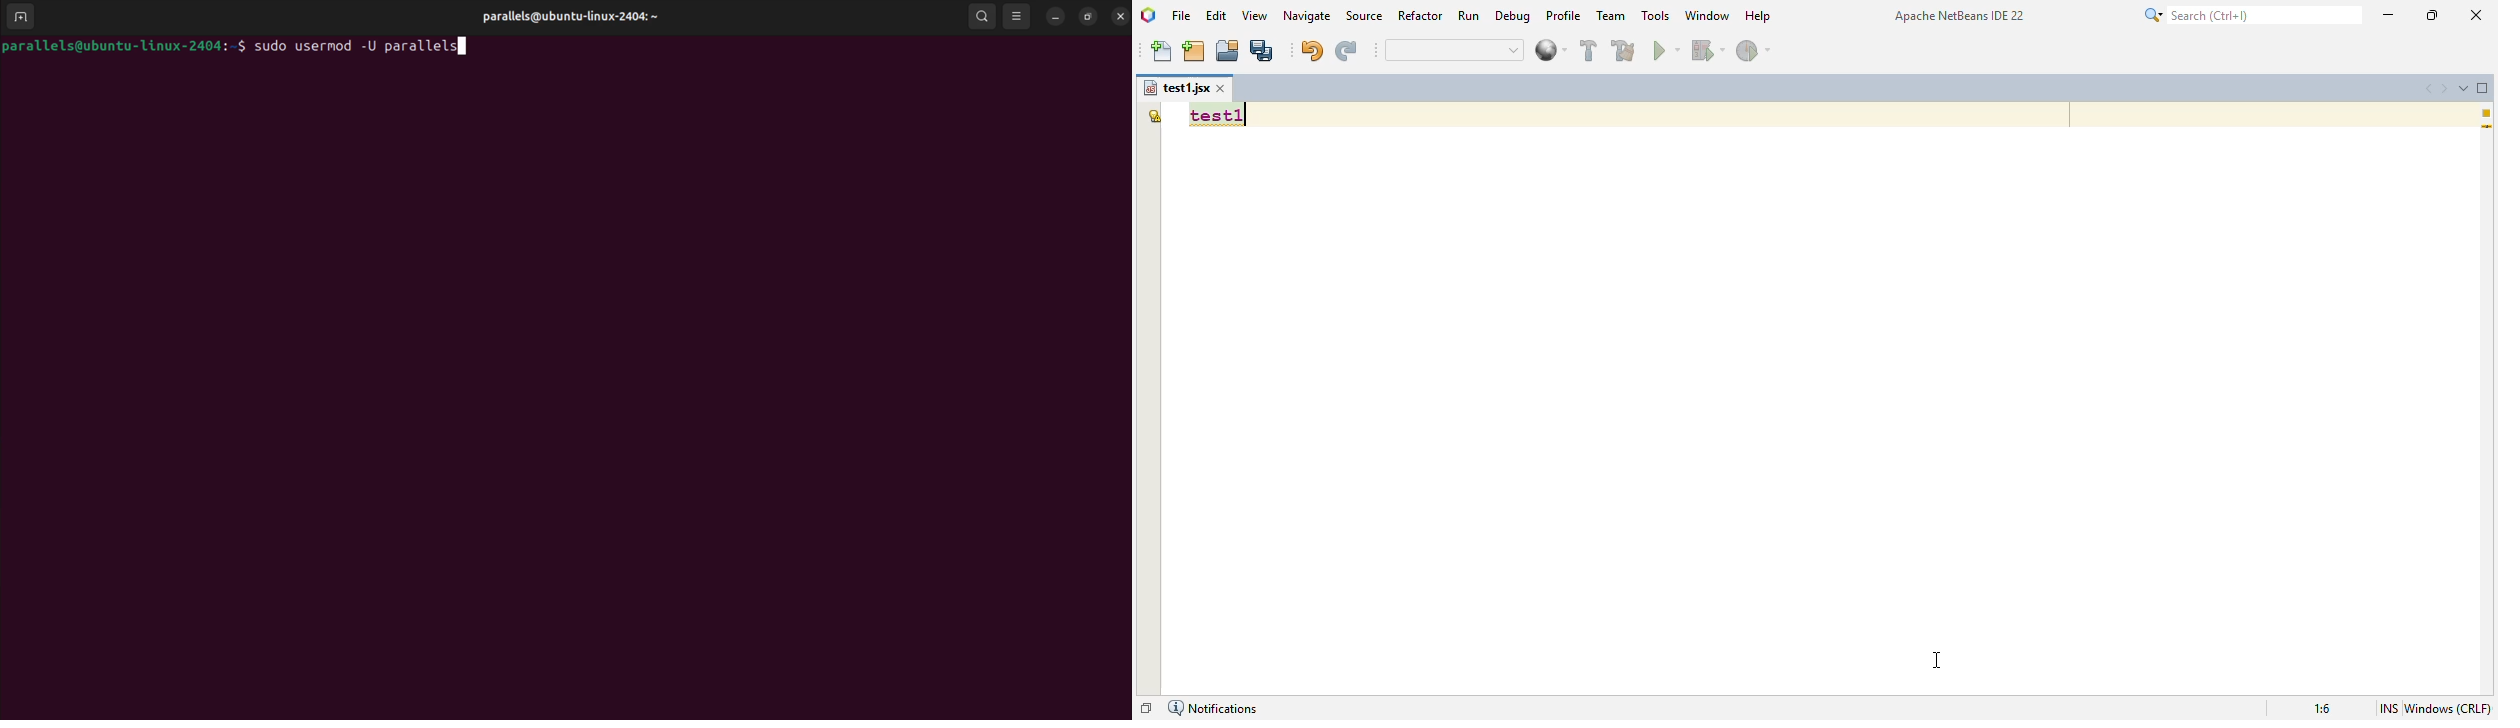 This screenshot has width=2520, height=728. Describe the element at coordinates (1758, 16) in the screenshot. I see `help` at that location.